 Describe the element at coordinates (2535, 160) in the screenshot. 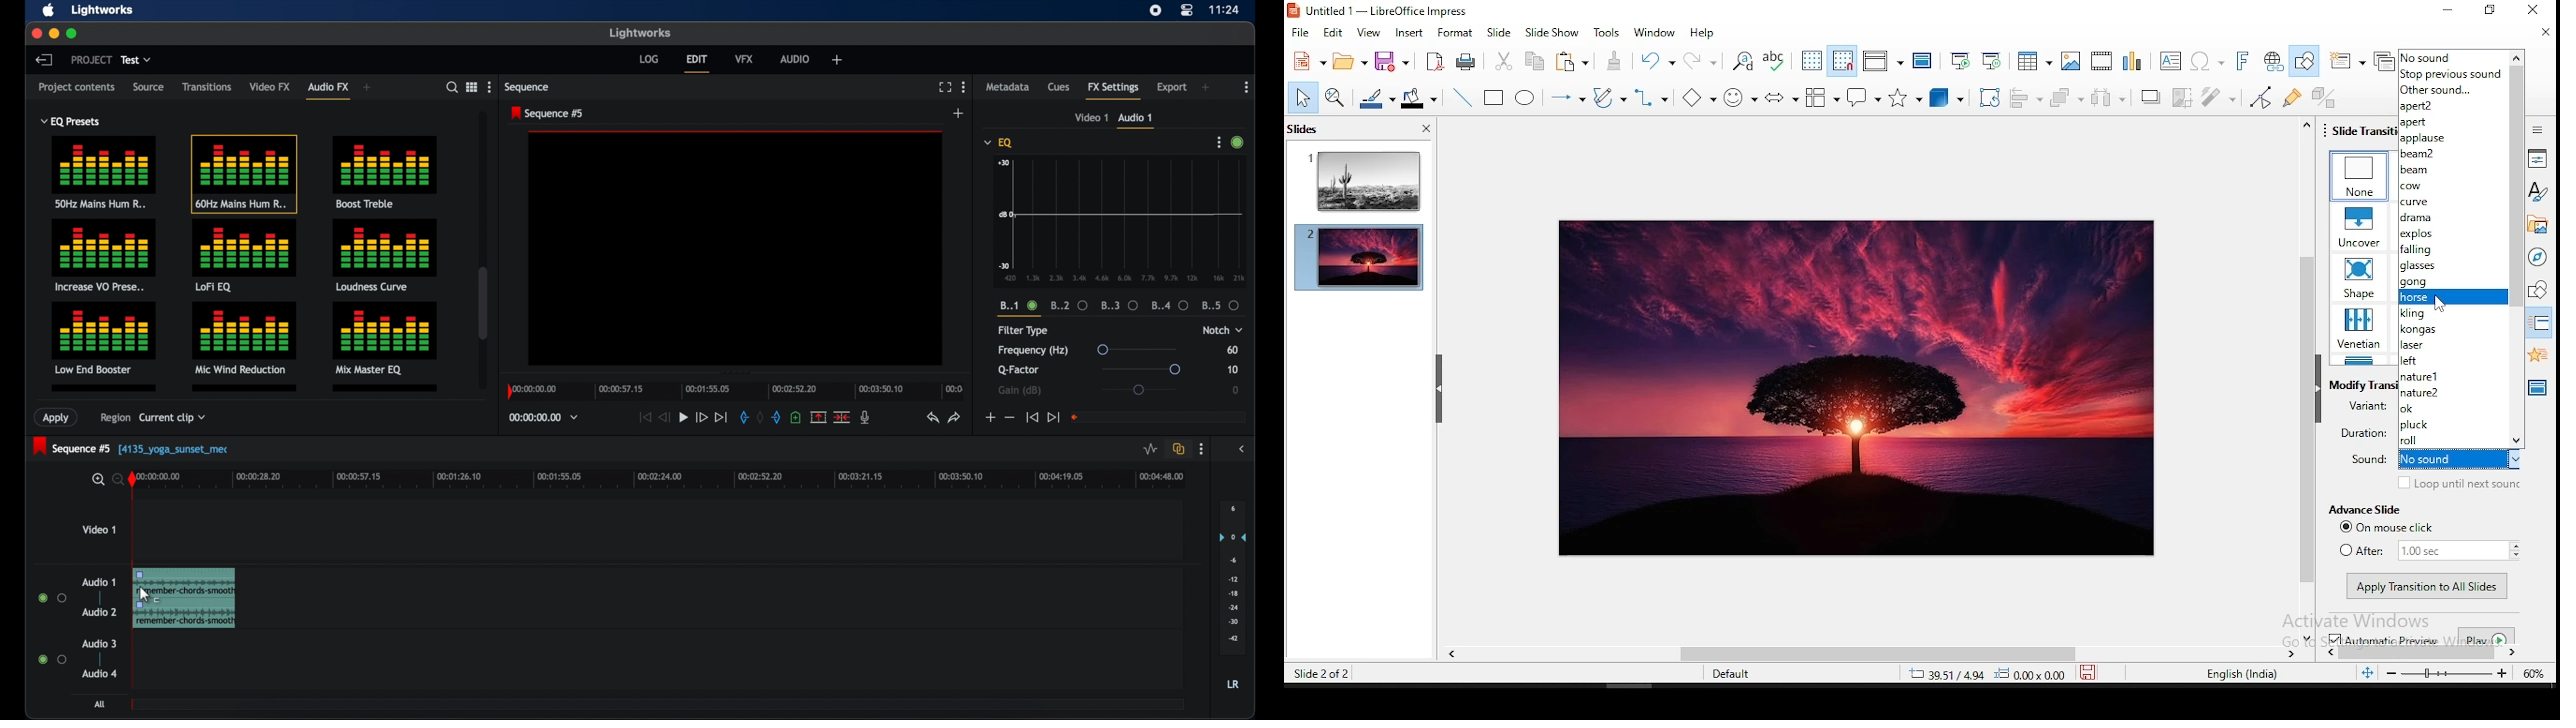

I see `properties` at that location.